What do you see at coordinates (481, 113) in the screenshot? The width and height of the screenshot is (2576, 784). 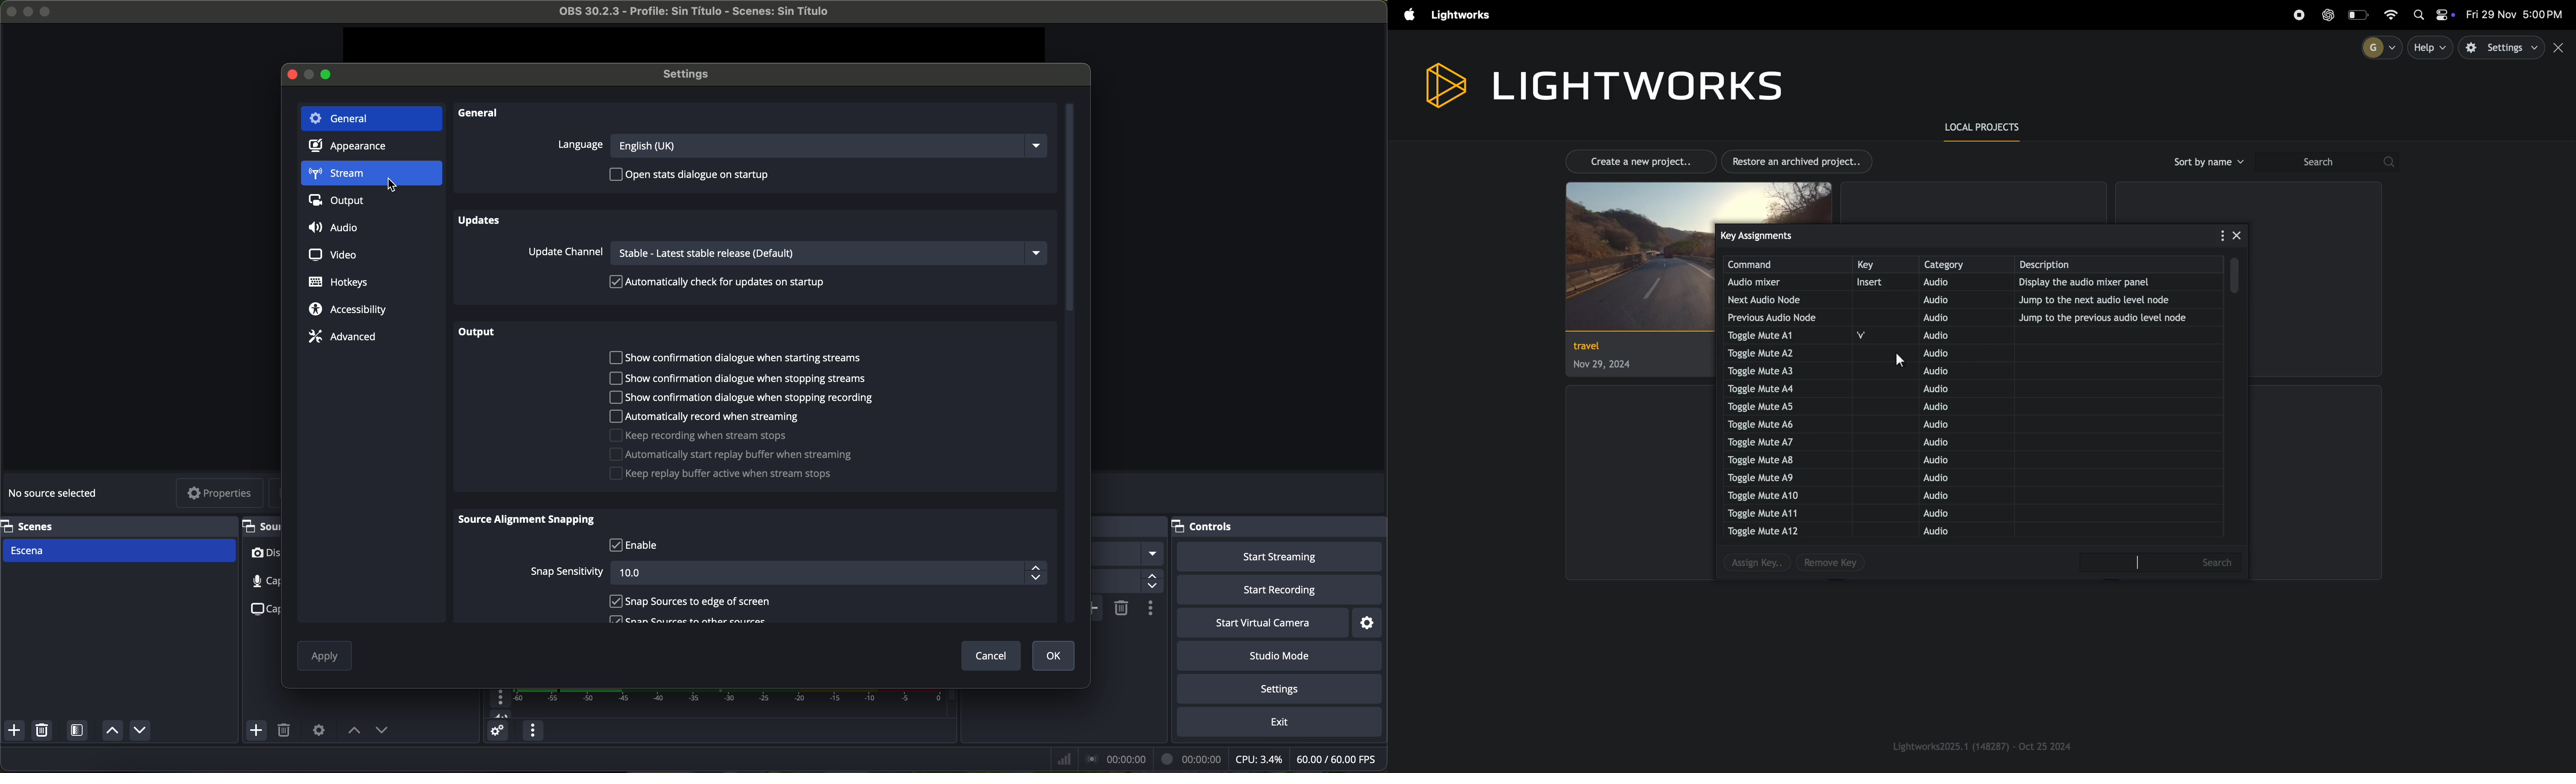 I see `general` at bounding box center [481, 113].